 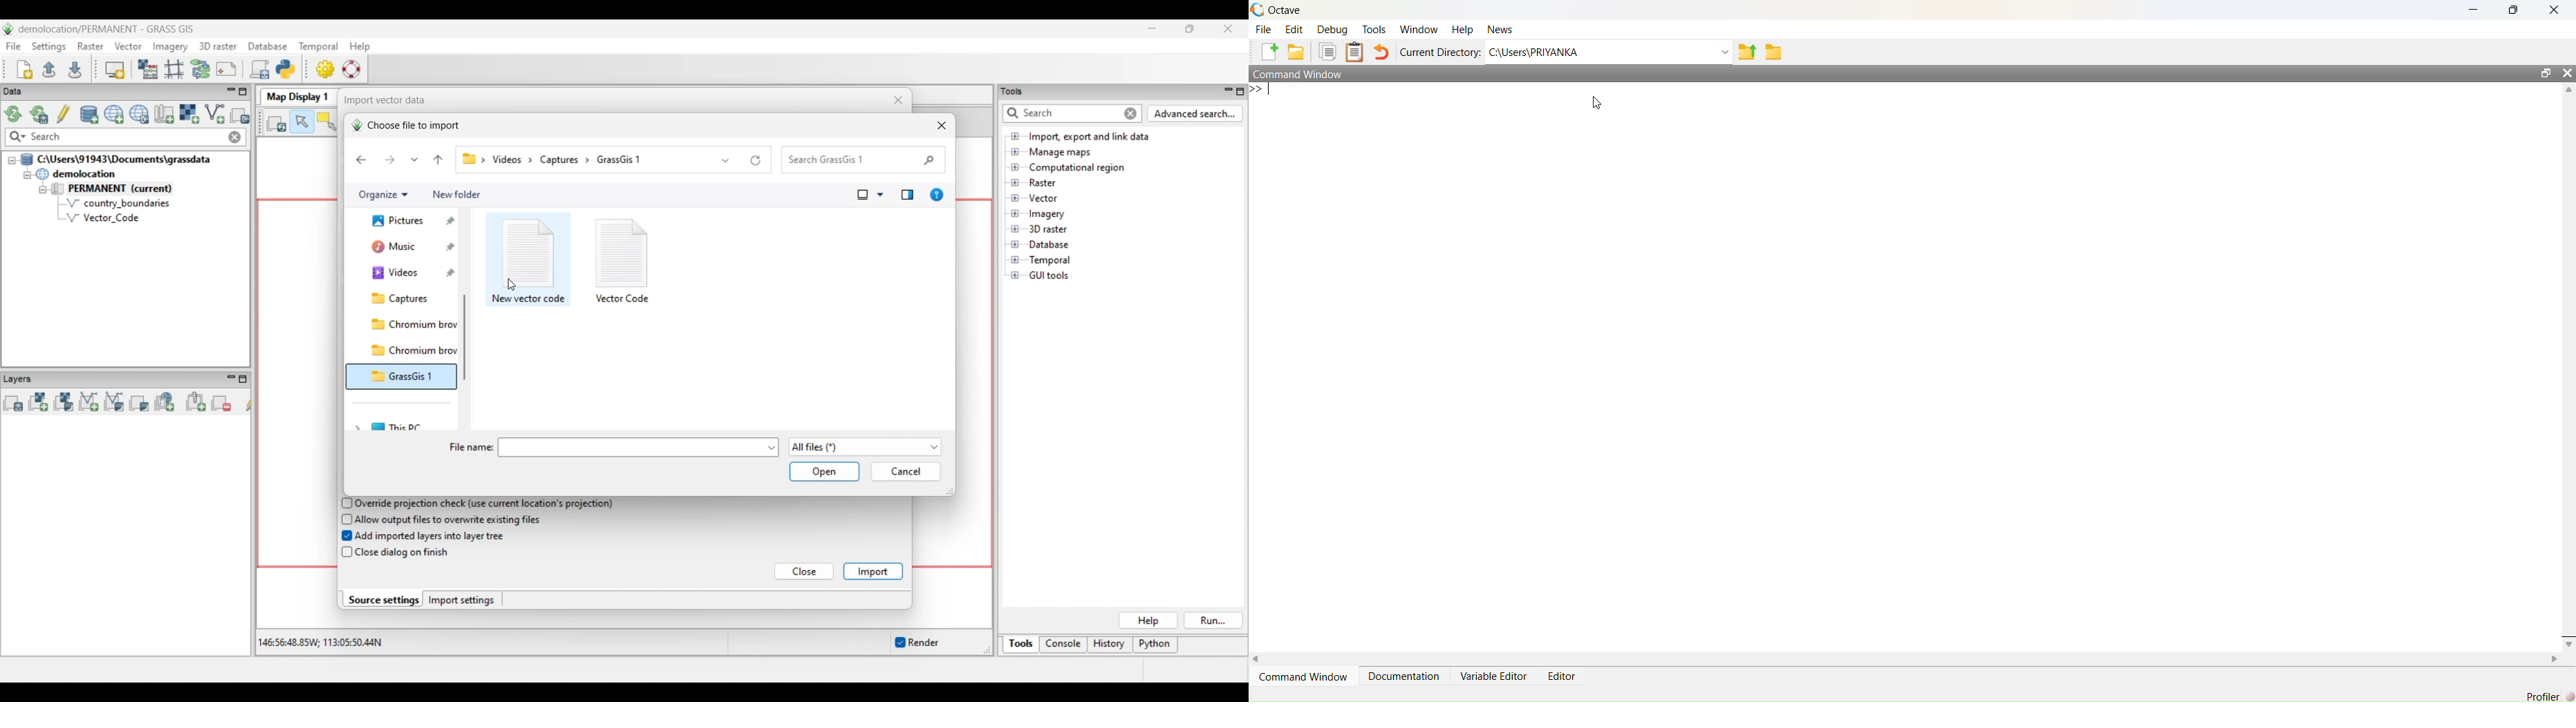 I want to click on Dropdown, so click(x=1727, y=52).